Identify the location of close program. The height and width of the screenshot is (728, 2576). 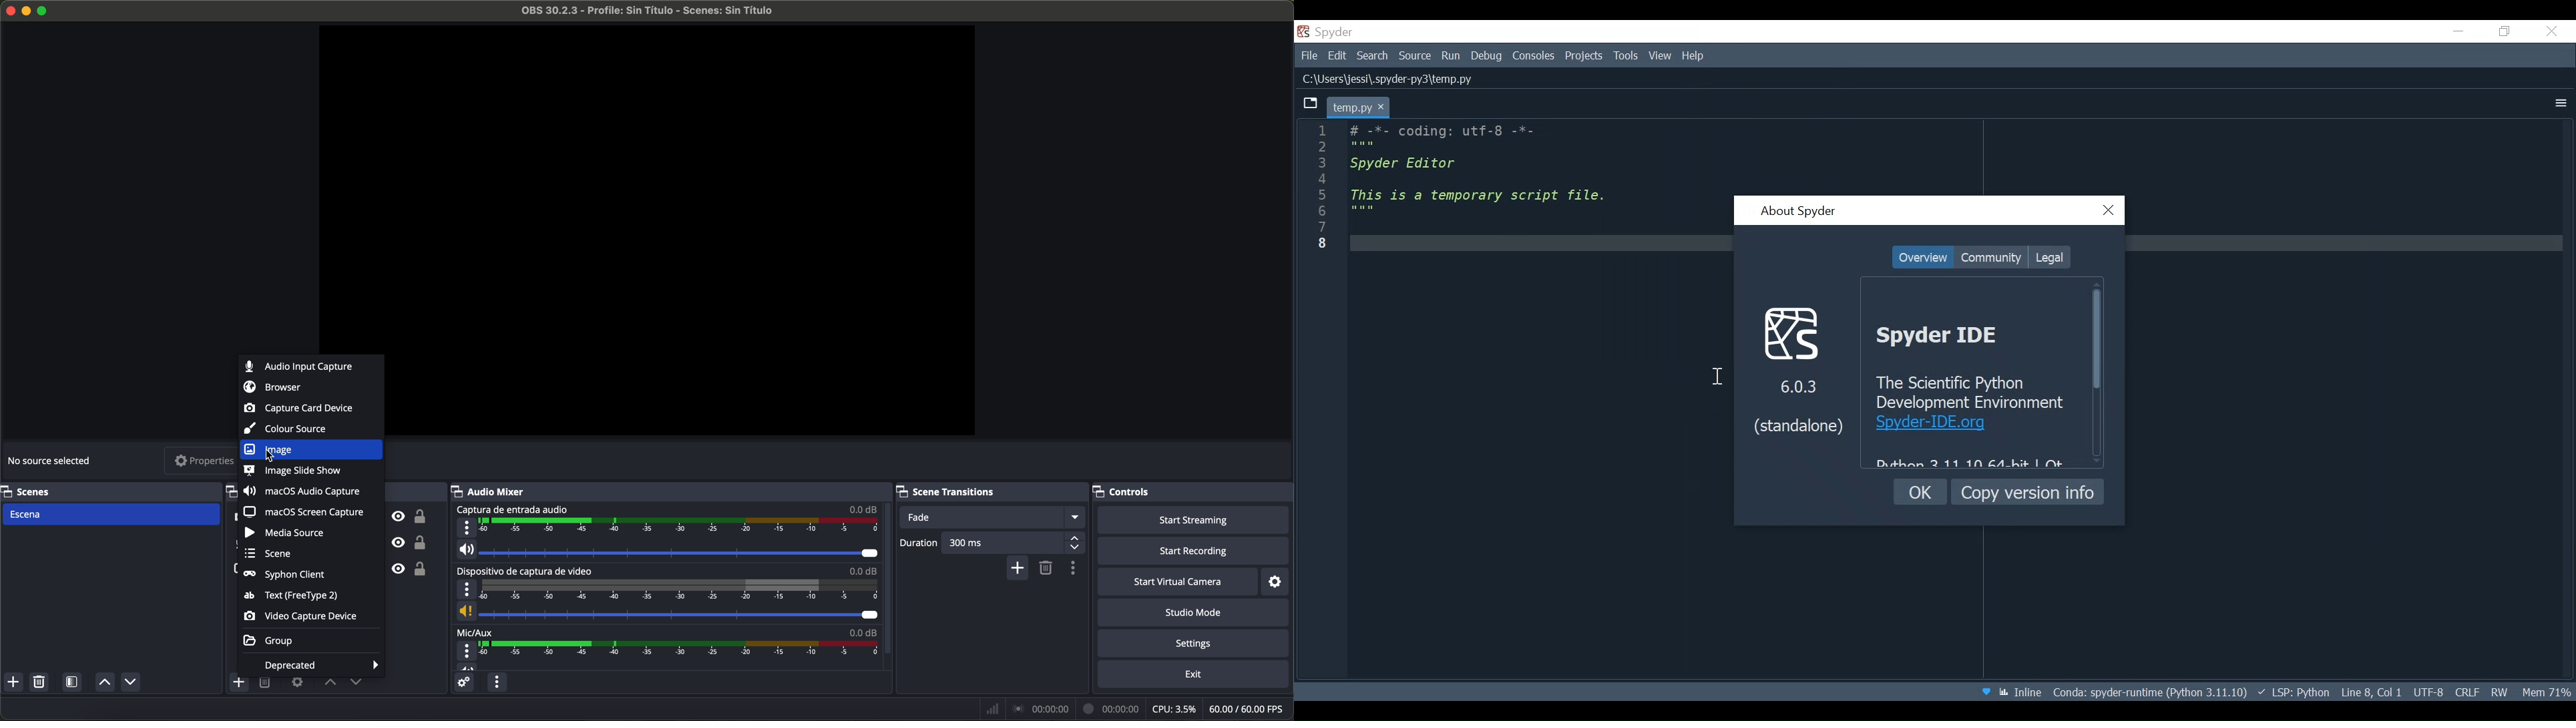
(9, 10).